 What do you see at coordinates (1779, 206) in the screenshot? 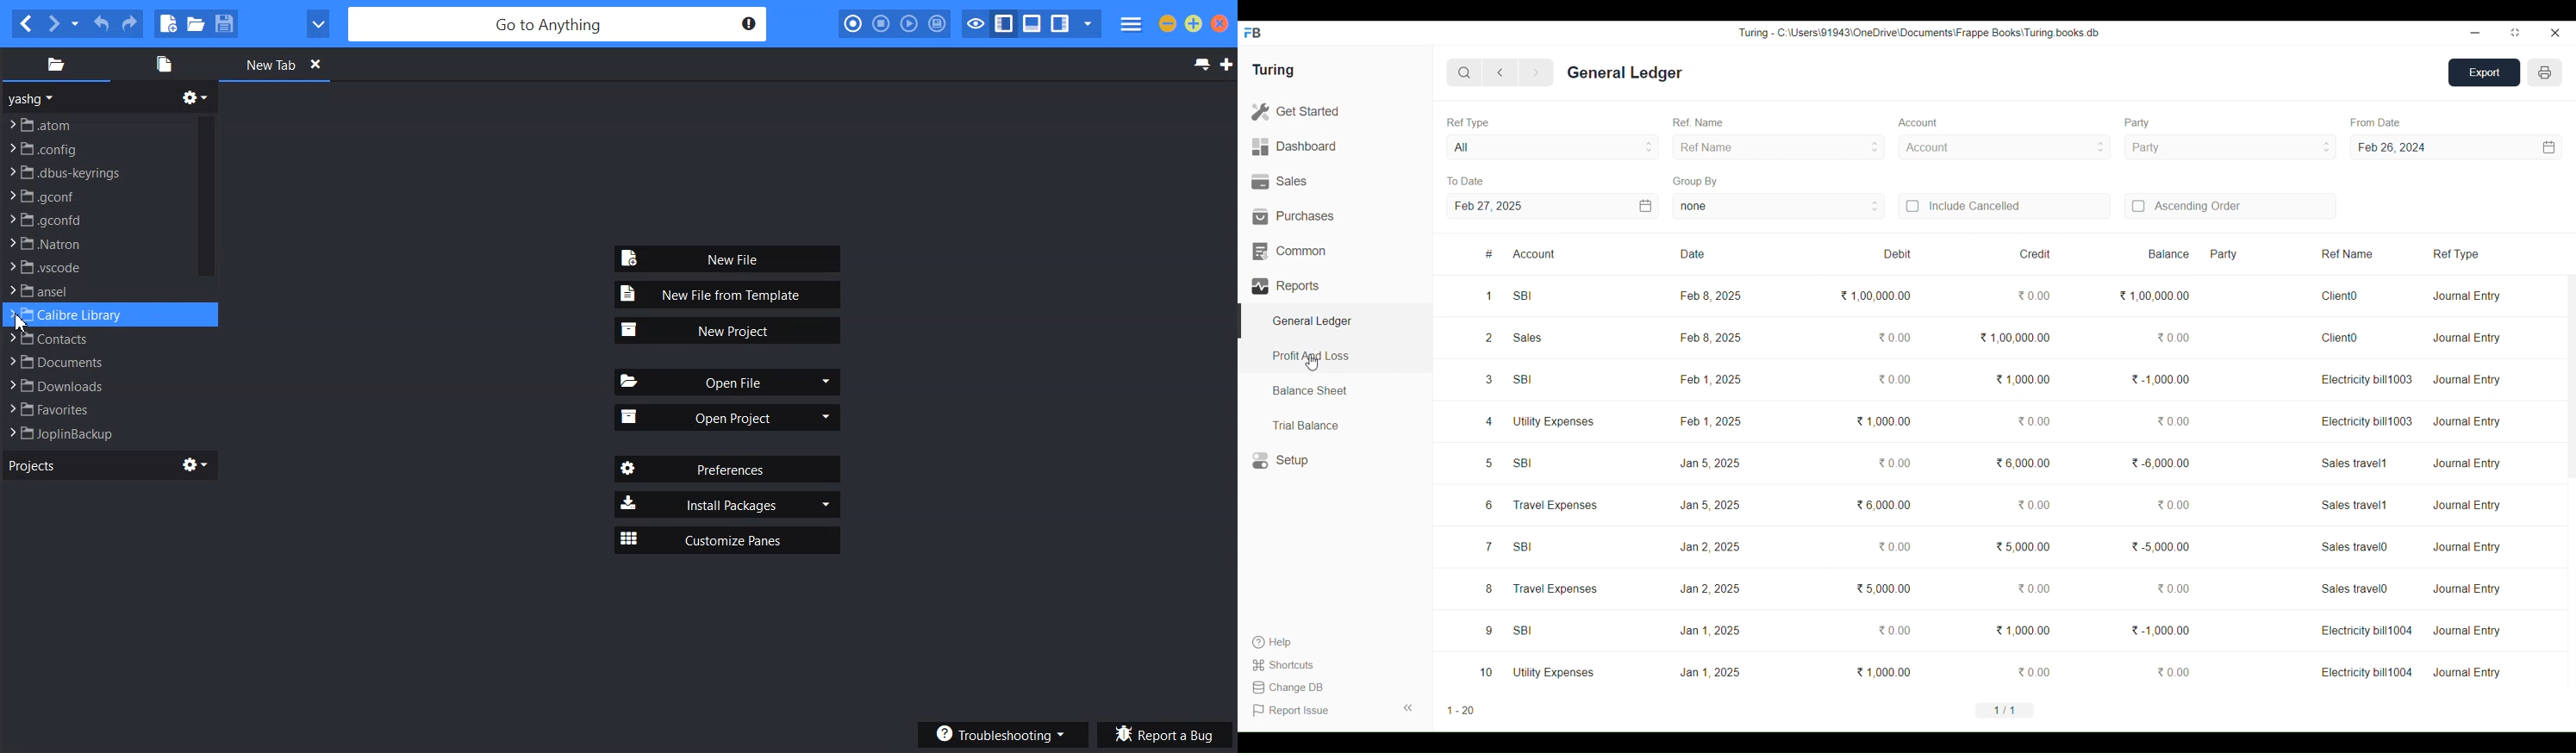
I see `none` at bounding box center [1779, 206].